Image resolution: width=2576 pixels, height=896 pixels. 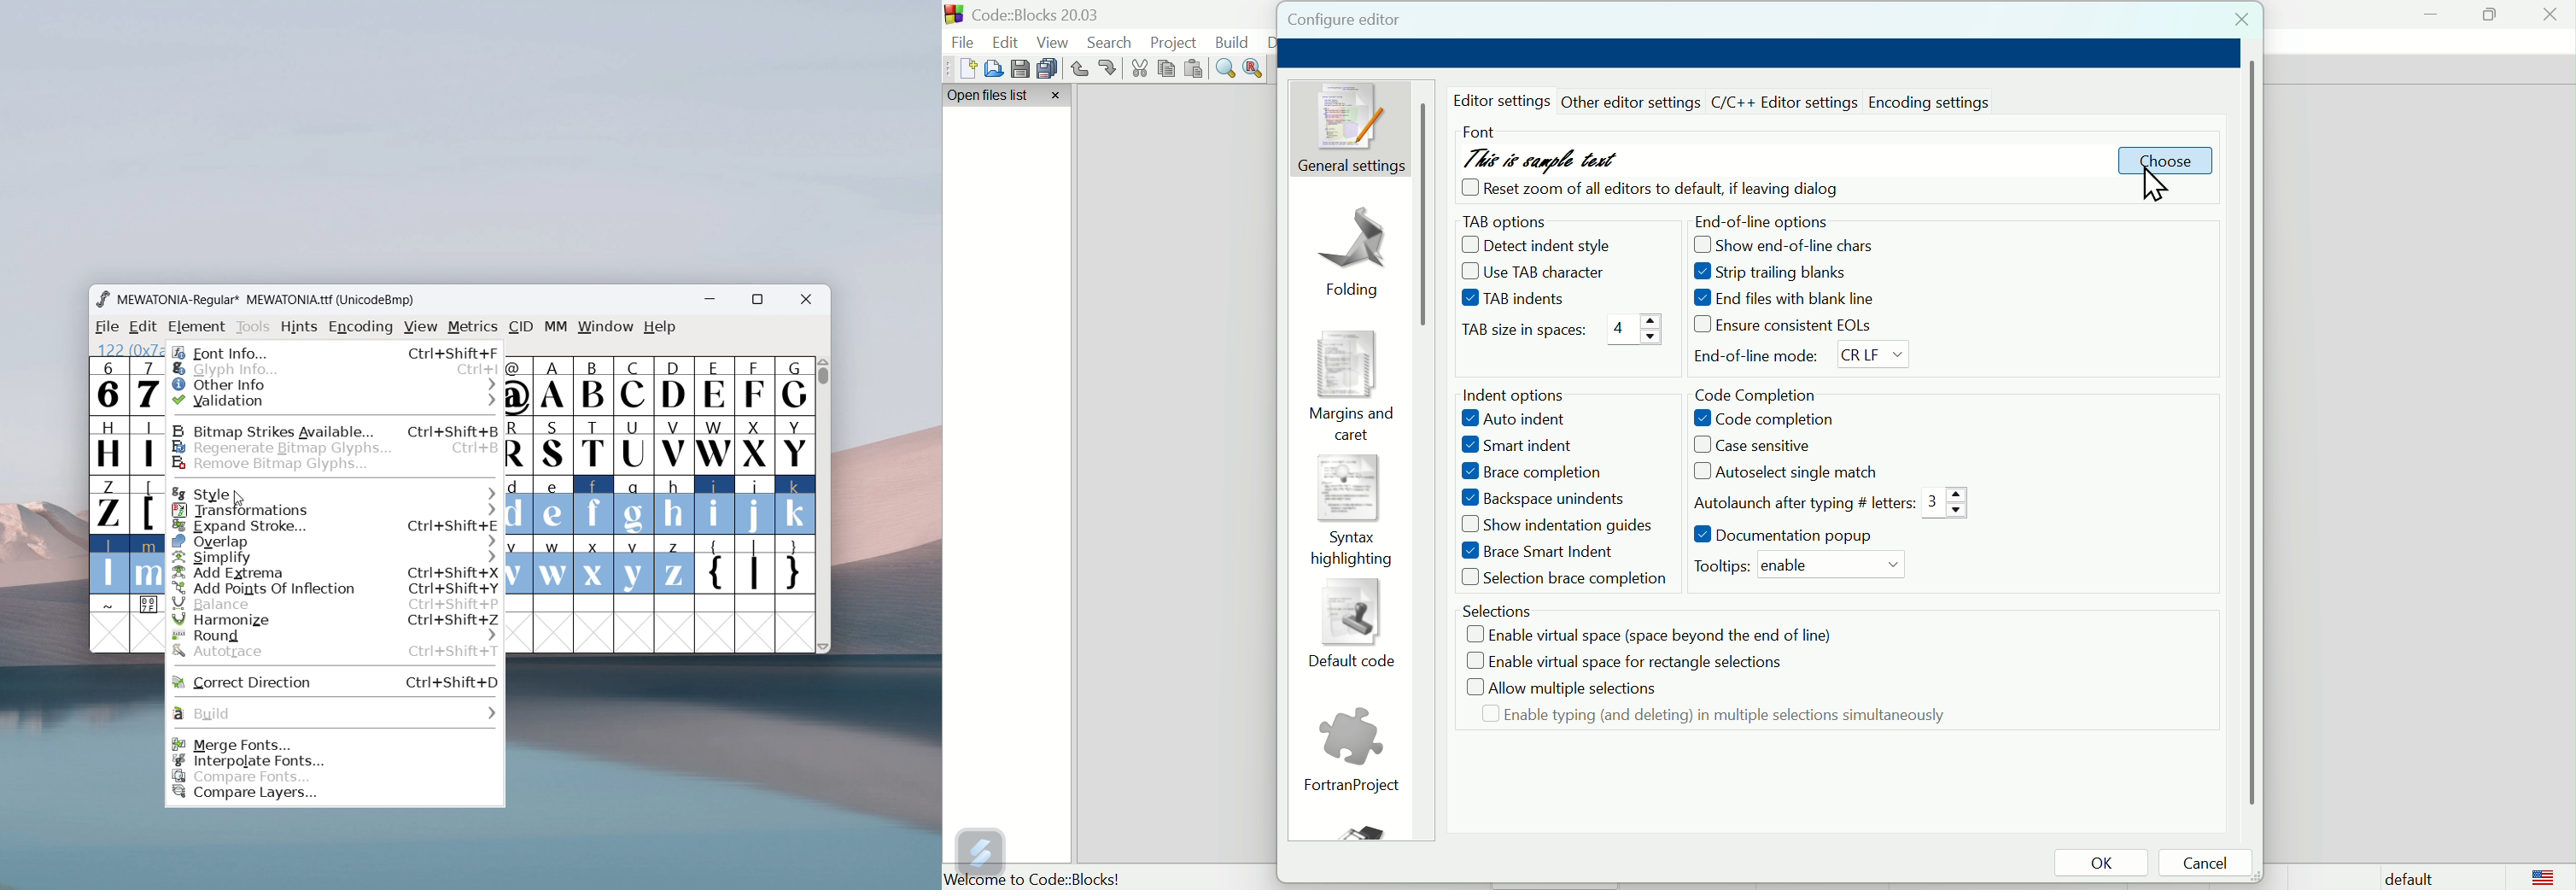 What do you see at coordinates (1802, 471) in the screenshot?
I see `Auto select single match` at bounding box center [1802, 471].